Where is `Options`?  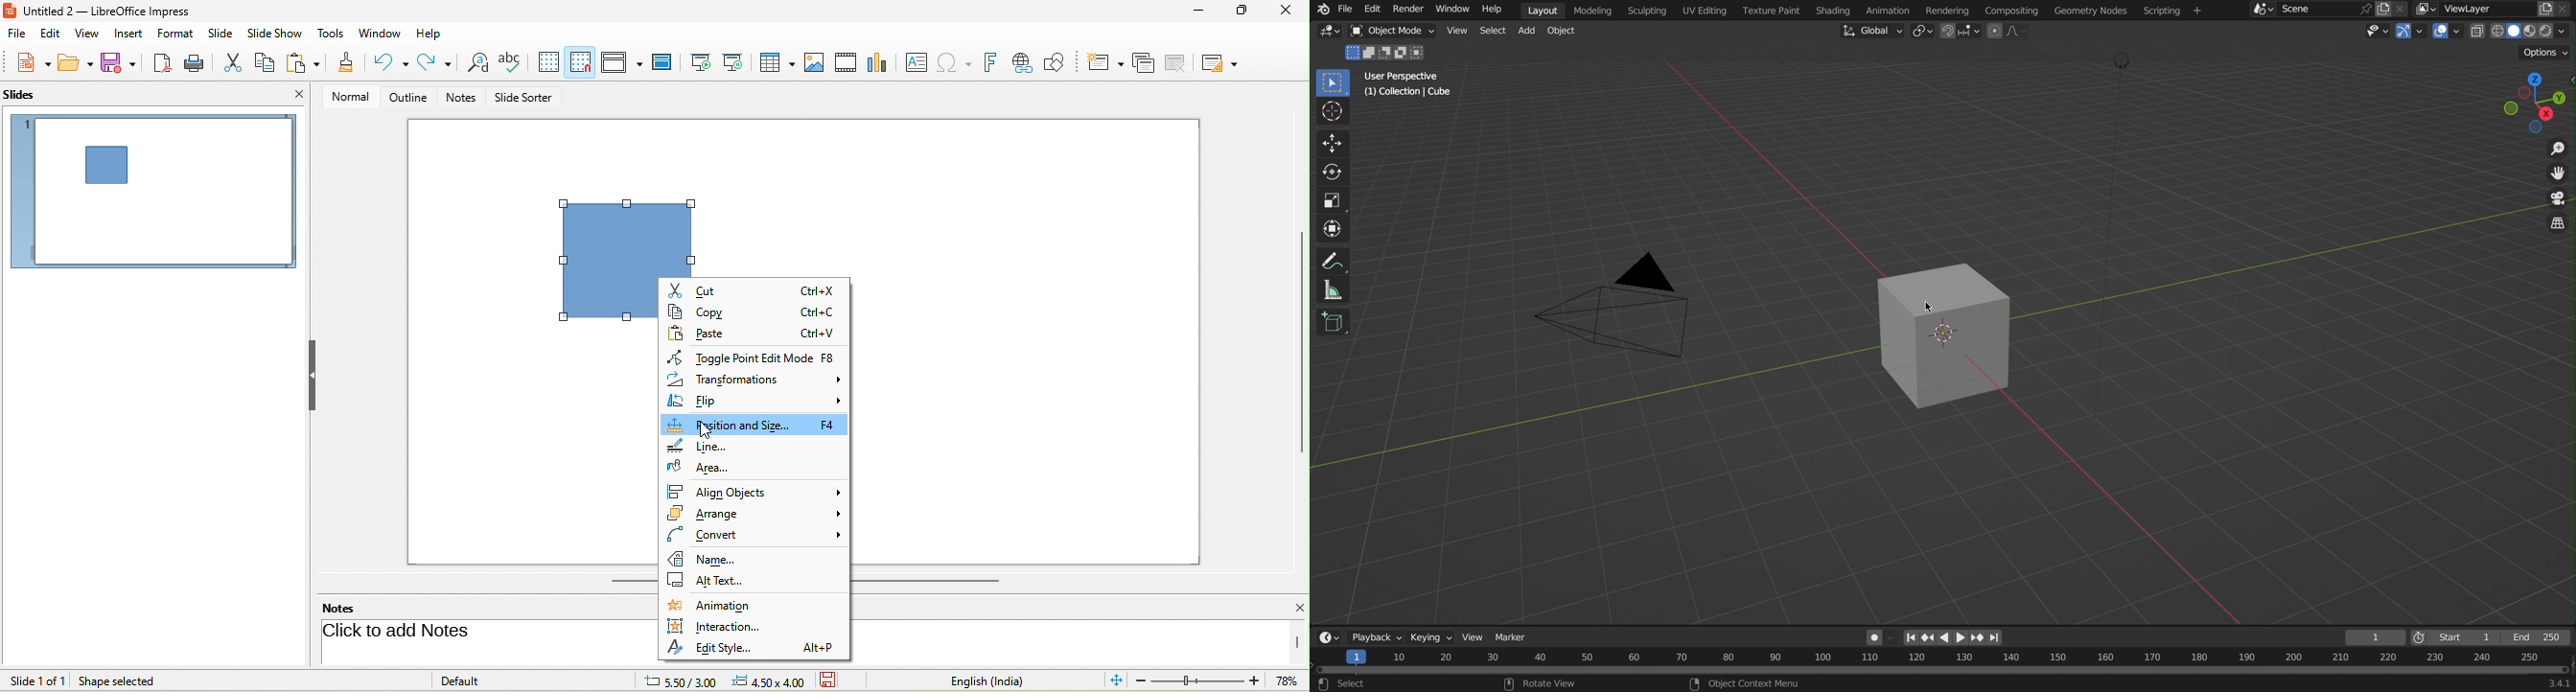
Options is located at coordinates (2544, 52).